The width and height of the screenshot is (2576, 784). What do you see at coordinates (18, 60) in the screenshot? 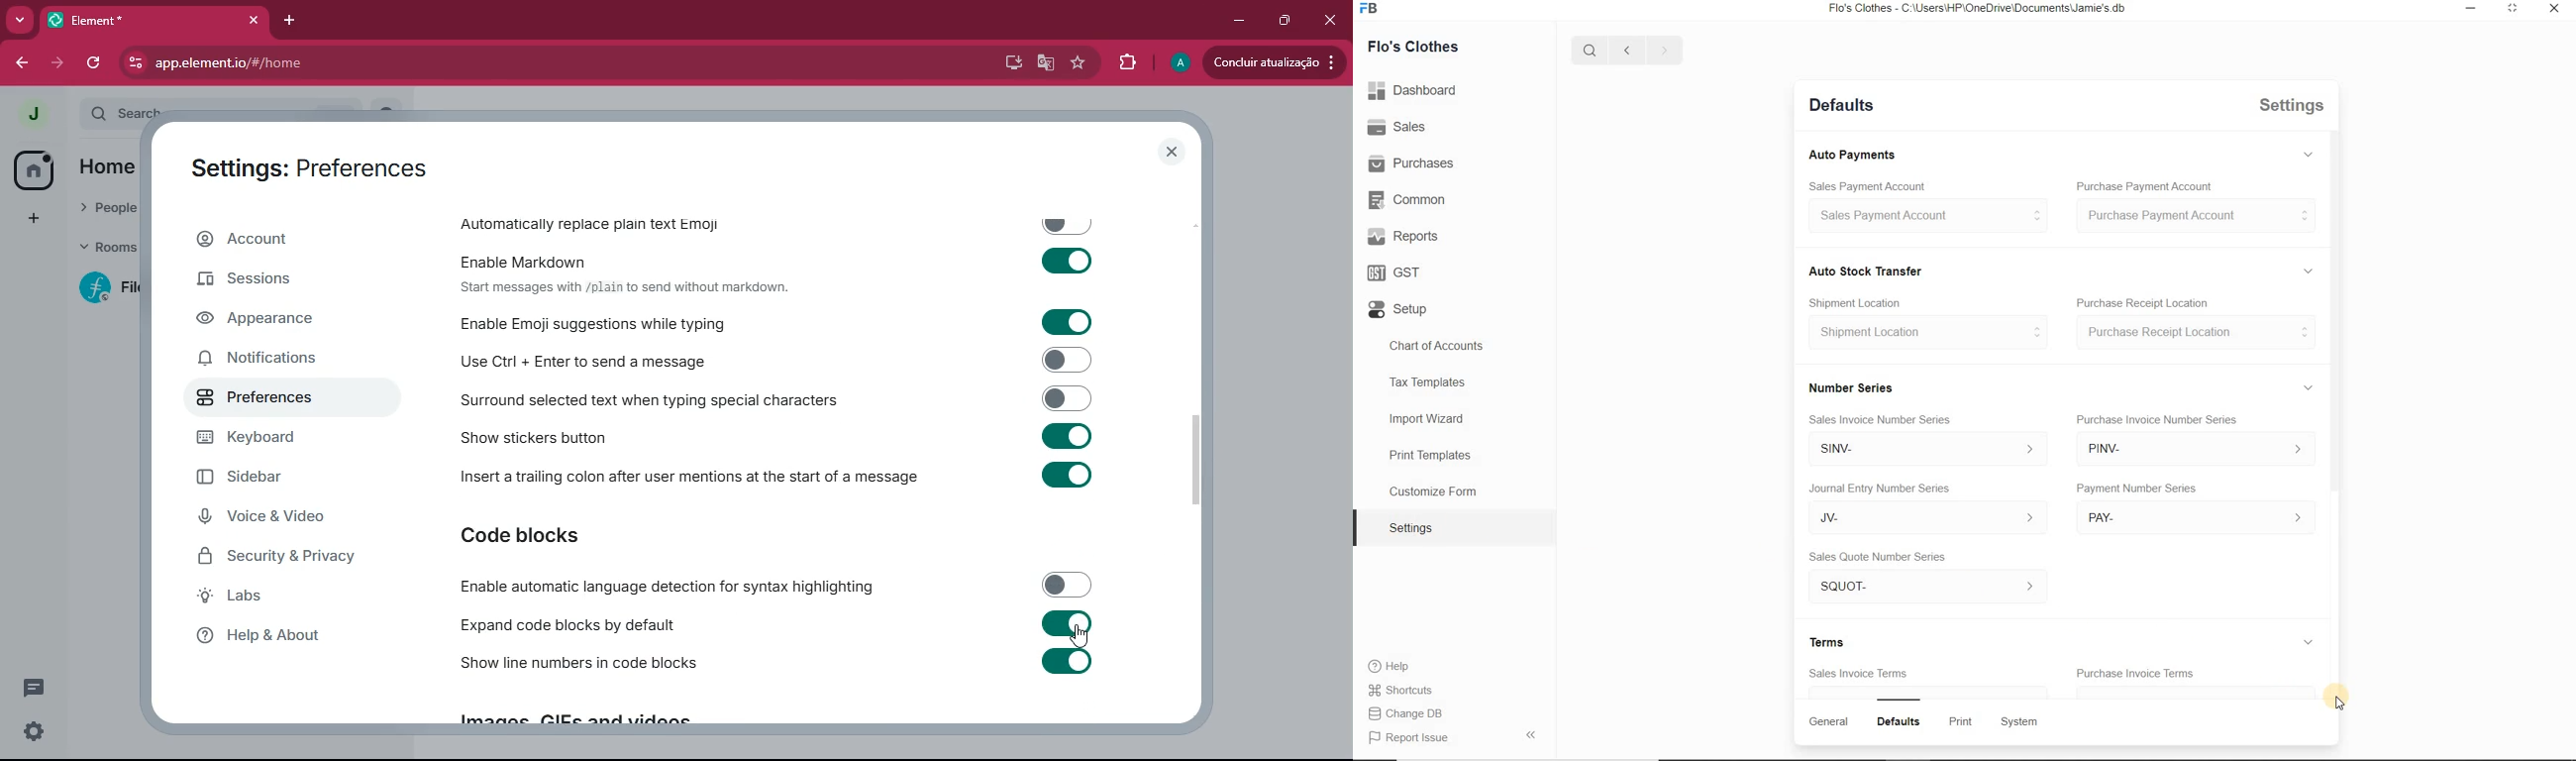
I see `back` at bounding box center [18, 60].